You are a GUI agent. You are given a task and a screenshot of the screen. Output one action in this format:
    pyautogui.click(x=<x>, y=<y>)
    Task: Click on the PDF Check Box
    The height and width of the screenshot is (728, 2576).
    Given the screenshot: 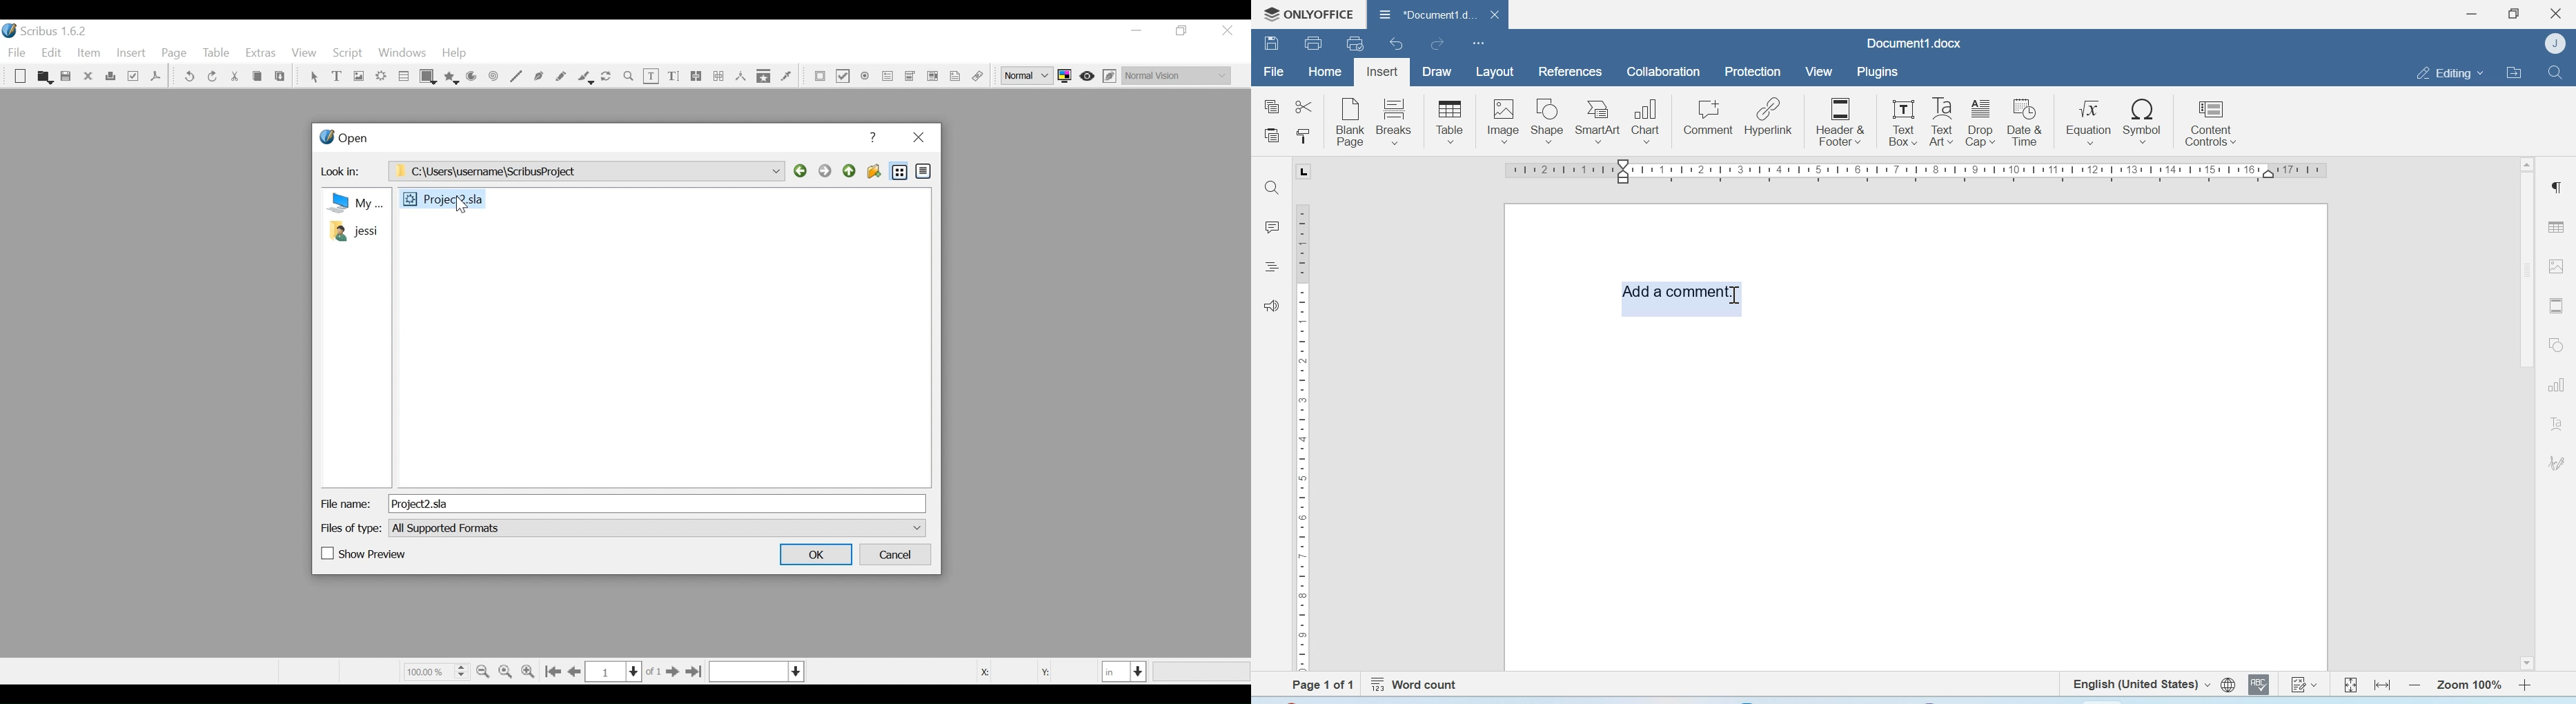 What is the action you would take?
    pyautogui.click(x=843, y=78)
    